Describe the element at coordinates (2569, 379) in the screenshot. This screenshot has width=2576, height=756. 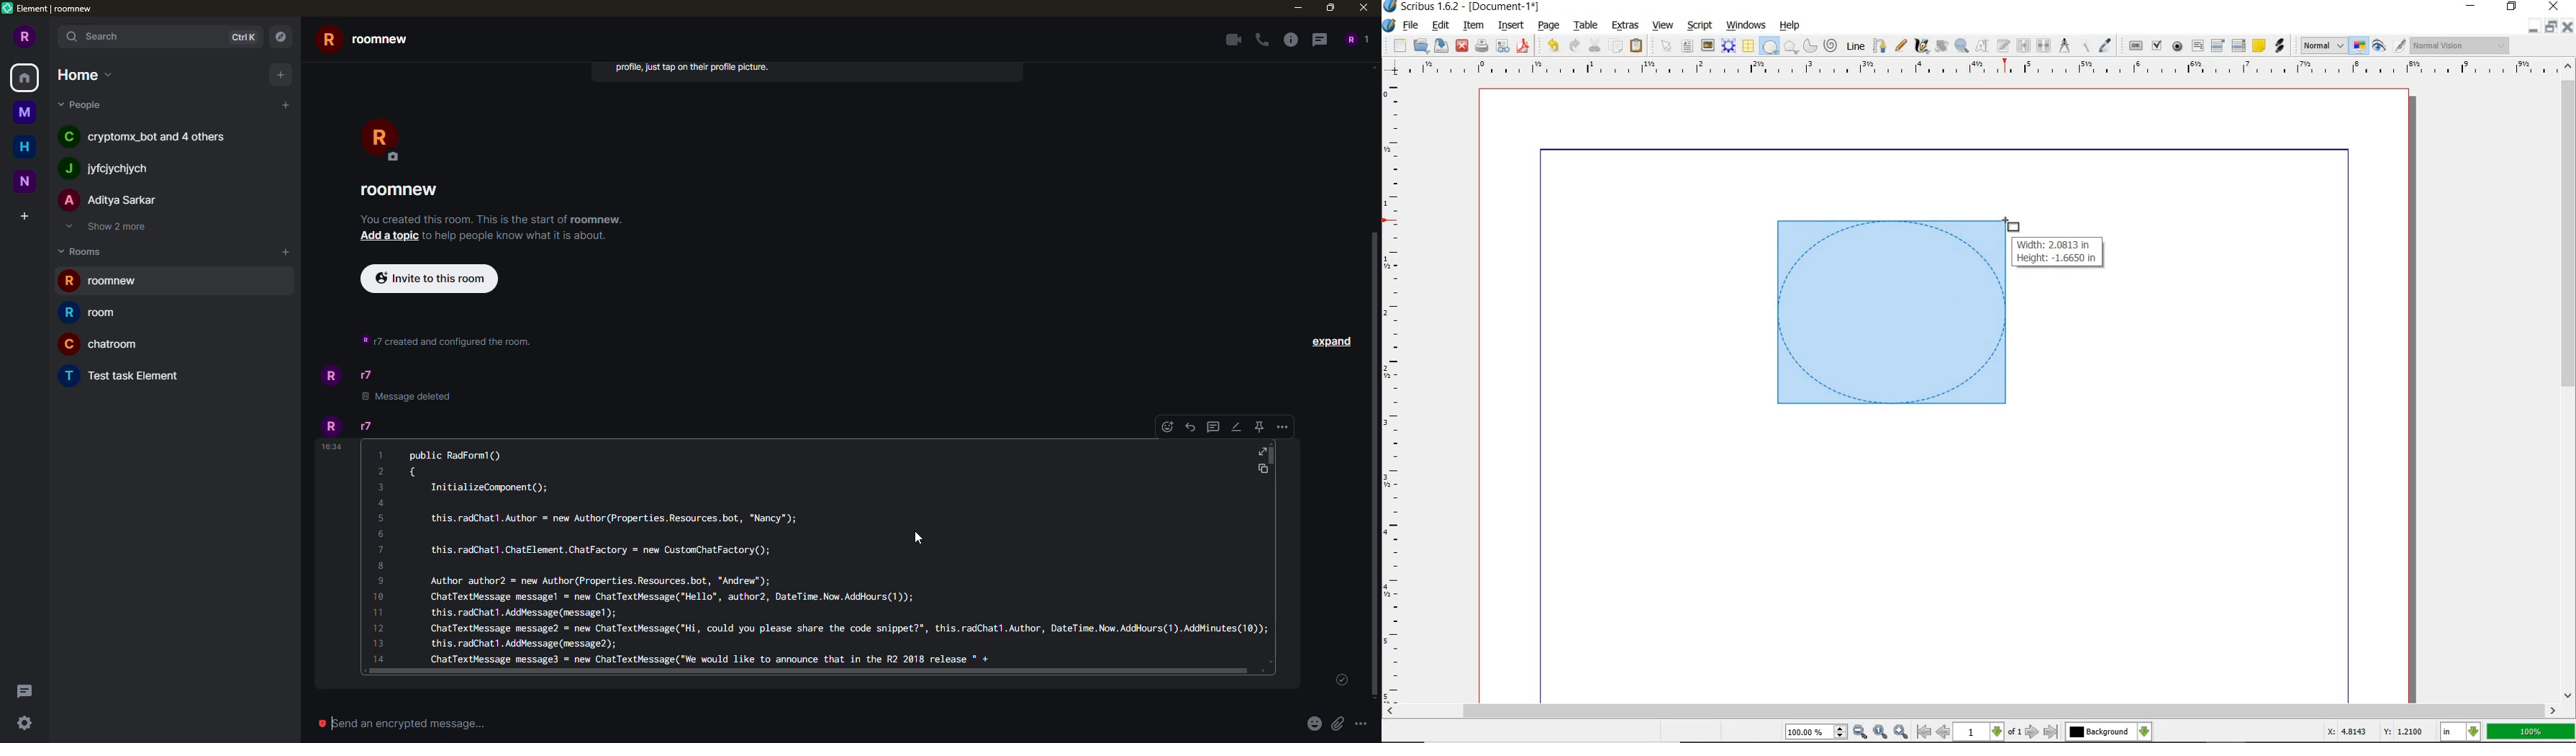
I see `SCROLLBAR` at that location.